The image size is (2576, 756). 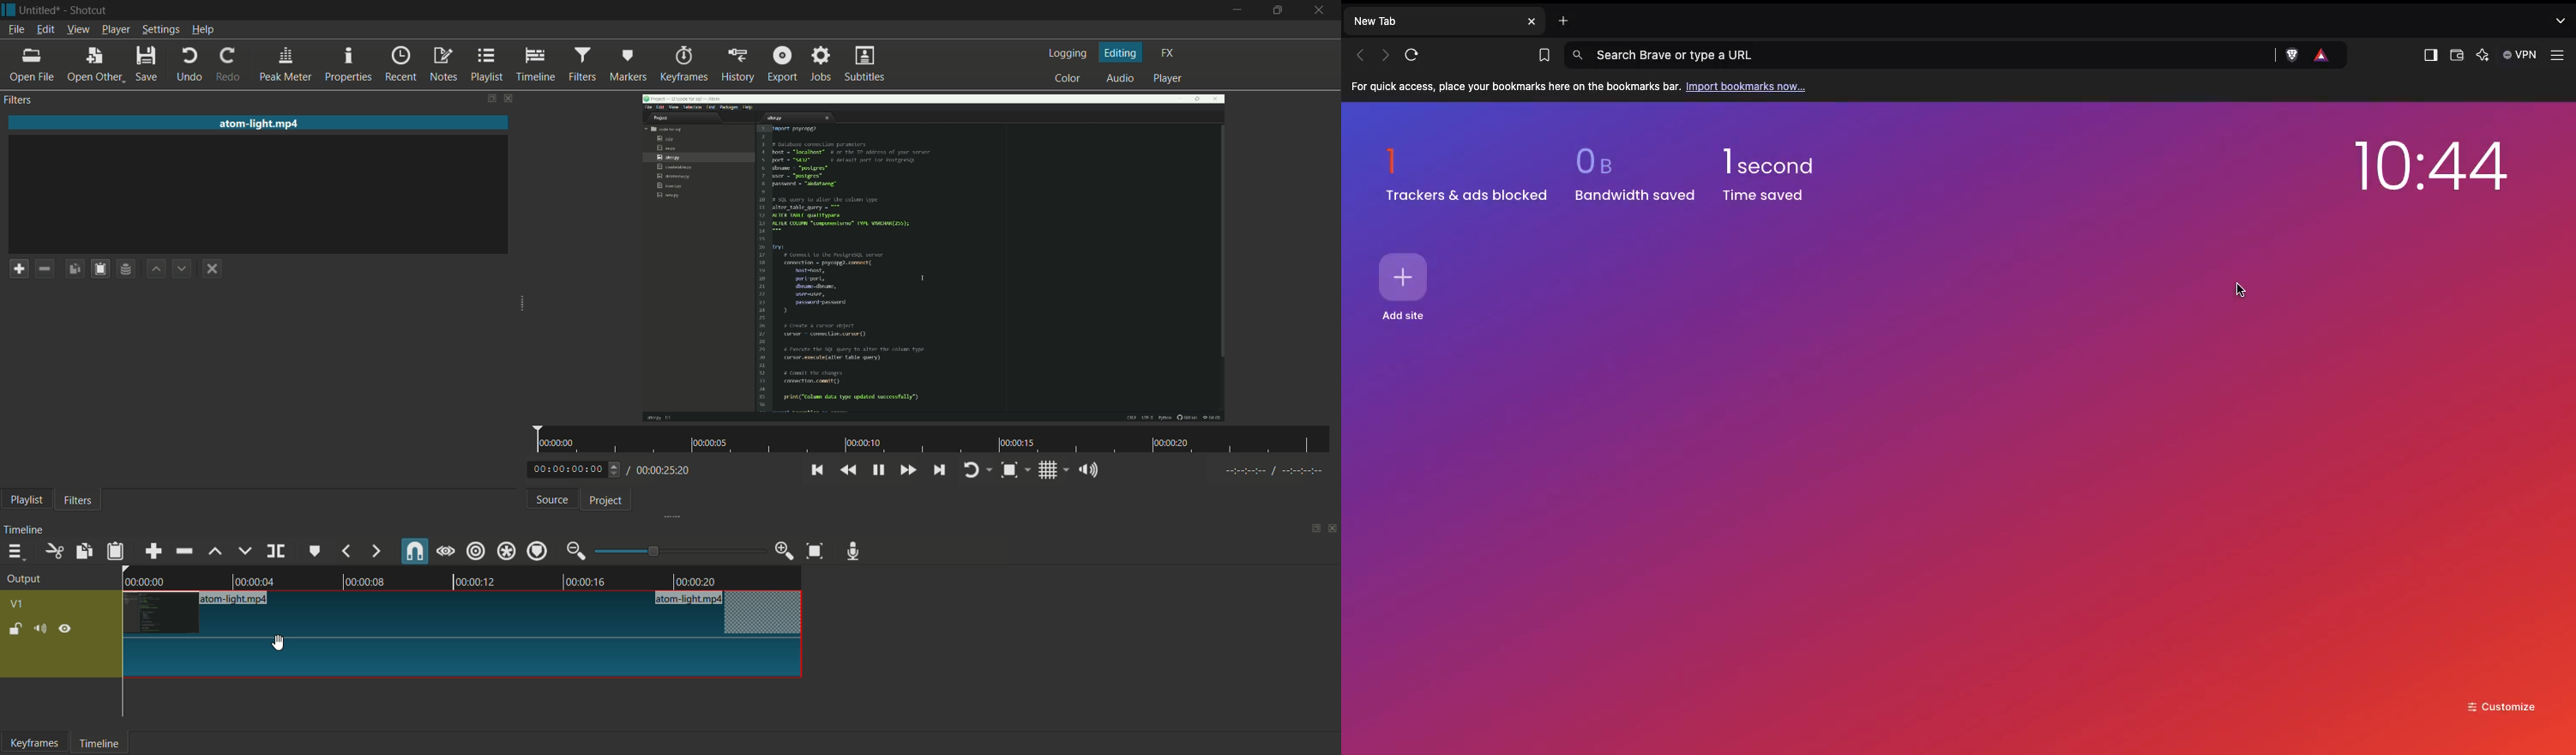 I want to click on zoom in, so click(x=785, y=551).